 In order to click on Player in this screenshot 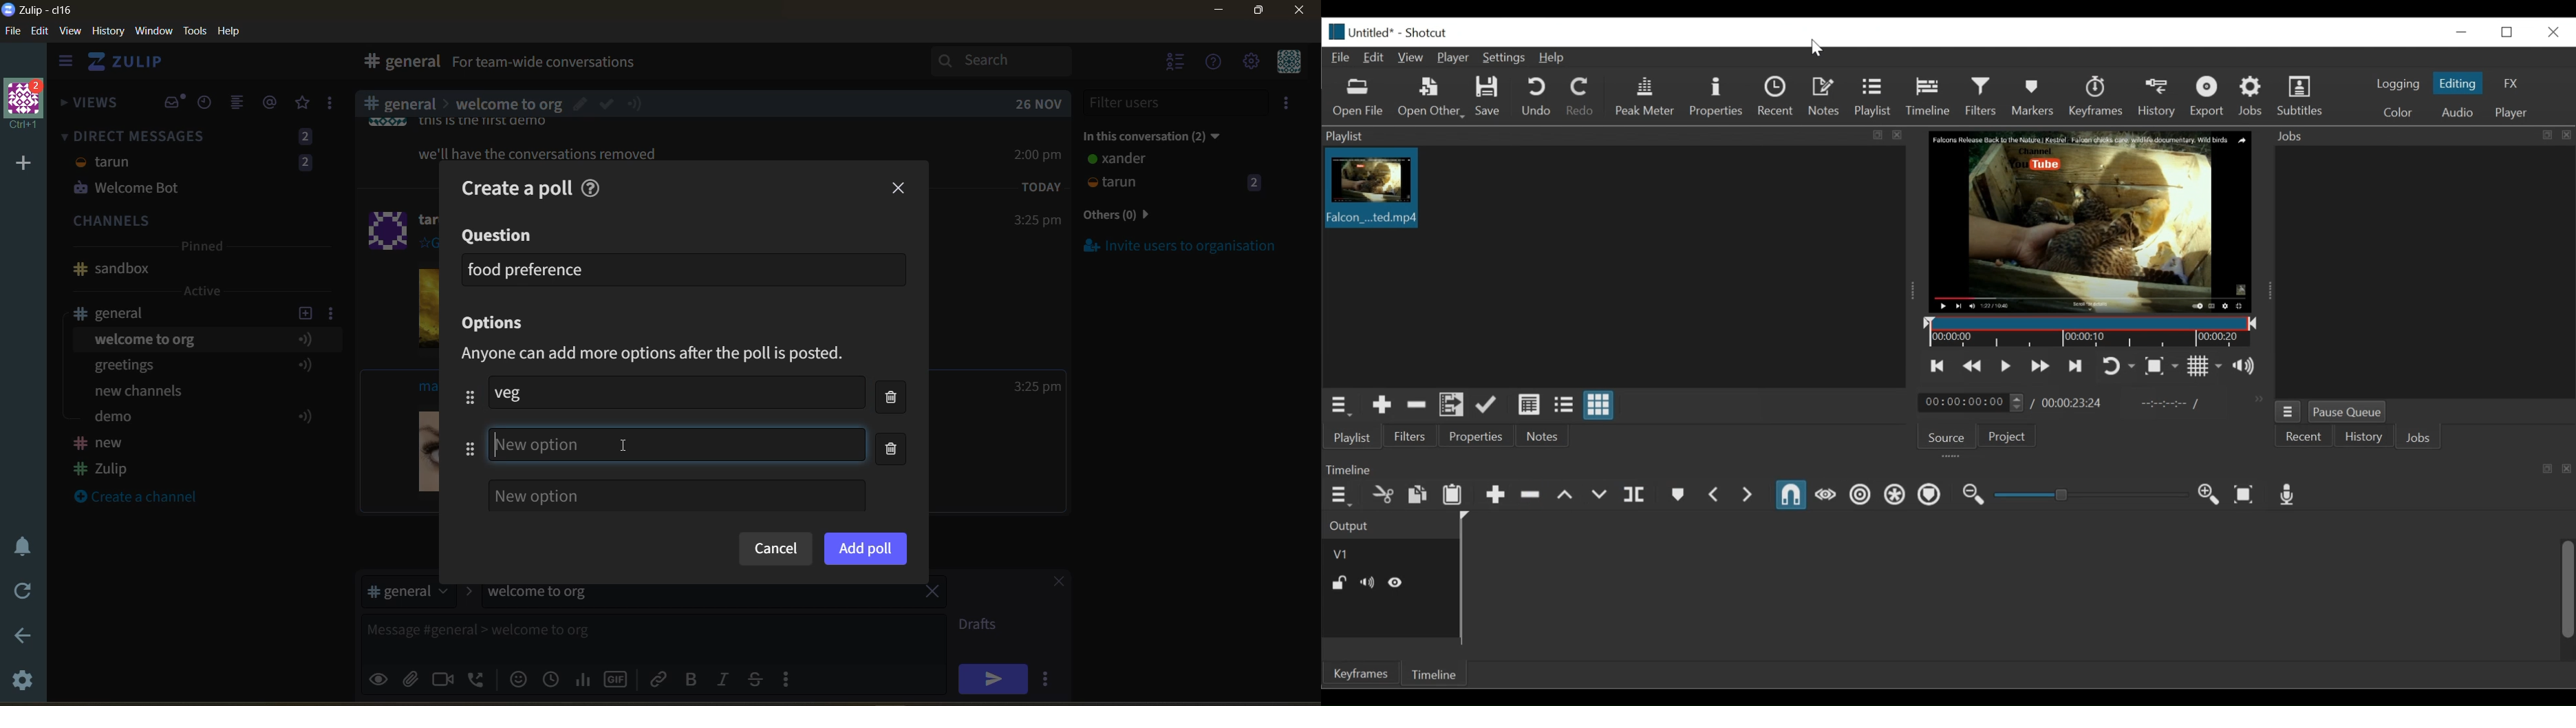, I will do `click(2510, 112)`.